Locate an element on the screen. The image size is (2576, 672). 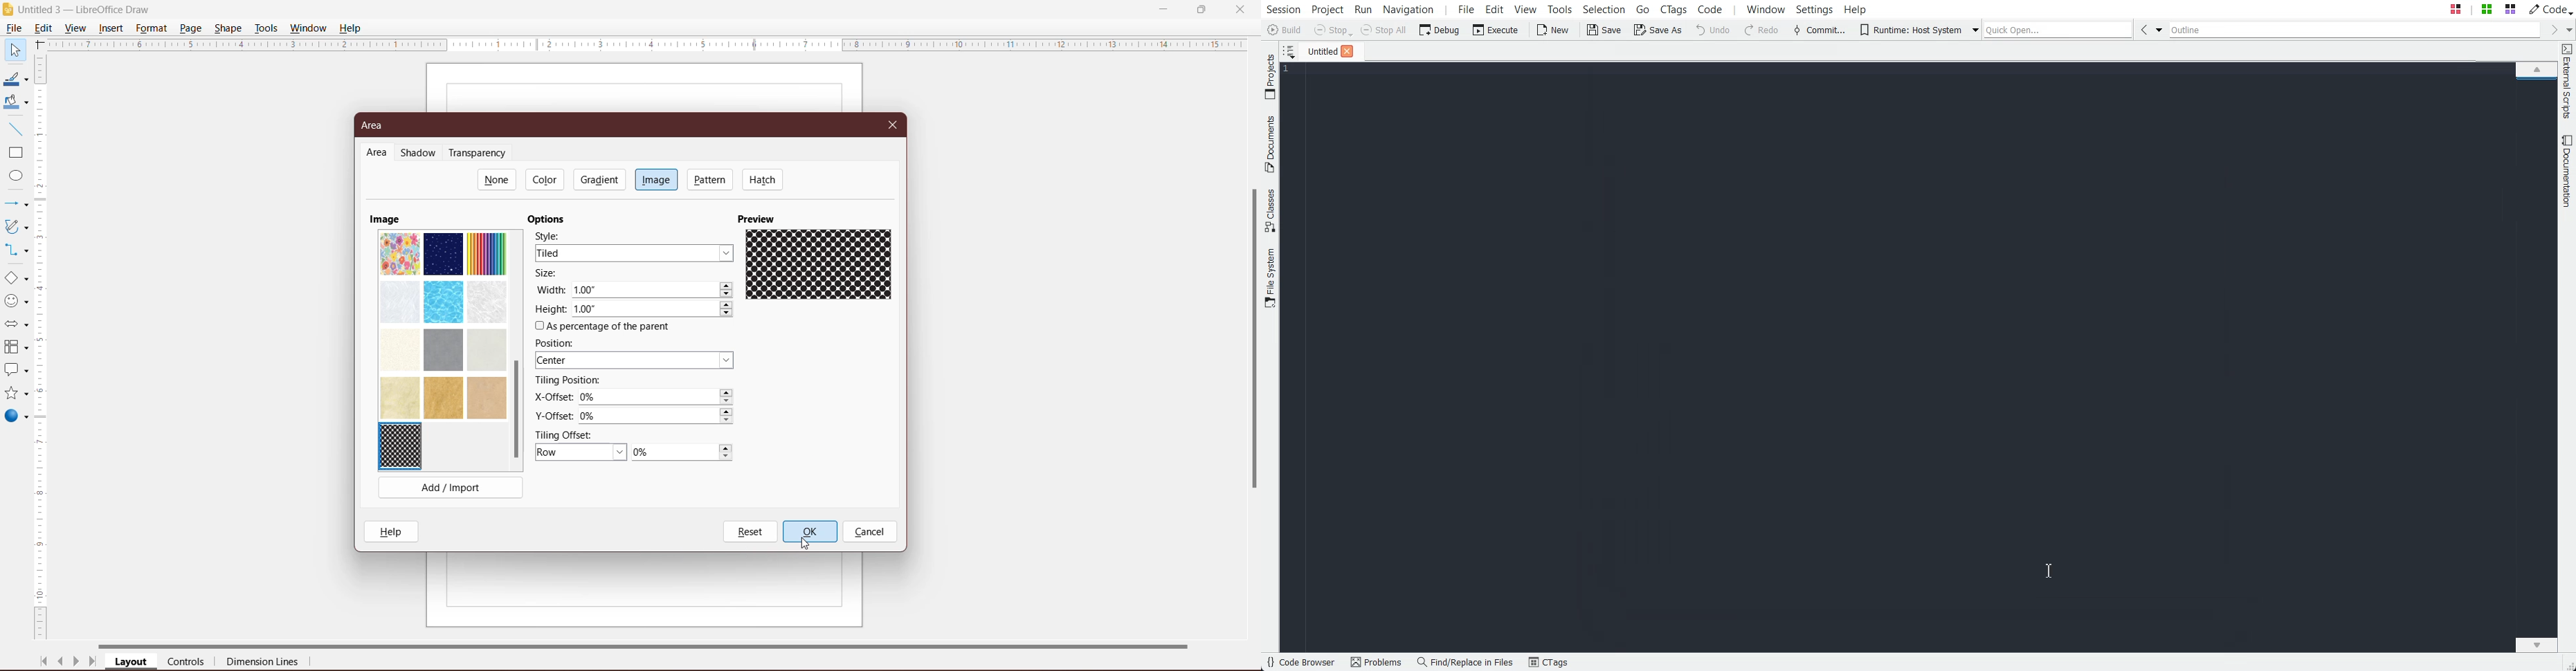
Problems is located at coordinates (1376, 663).